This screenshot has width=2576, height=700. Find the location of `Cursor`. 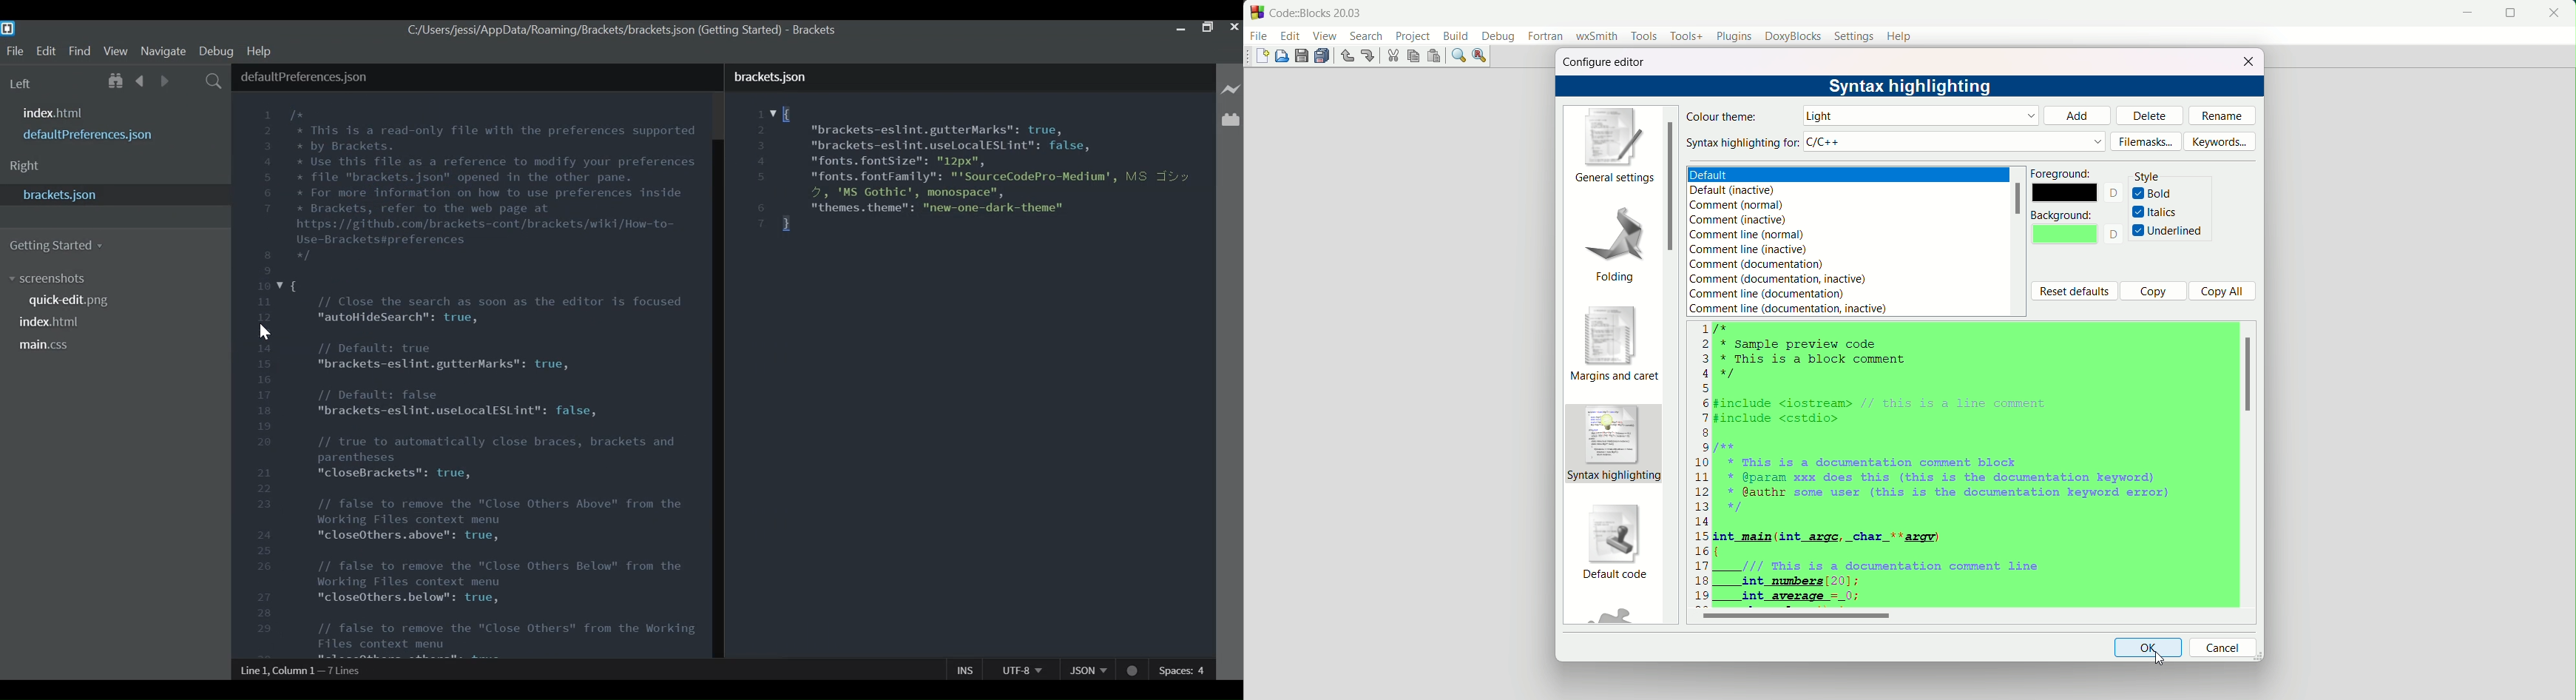

Cursor is located at coordinates (264, 333).